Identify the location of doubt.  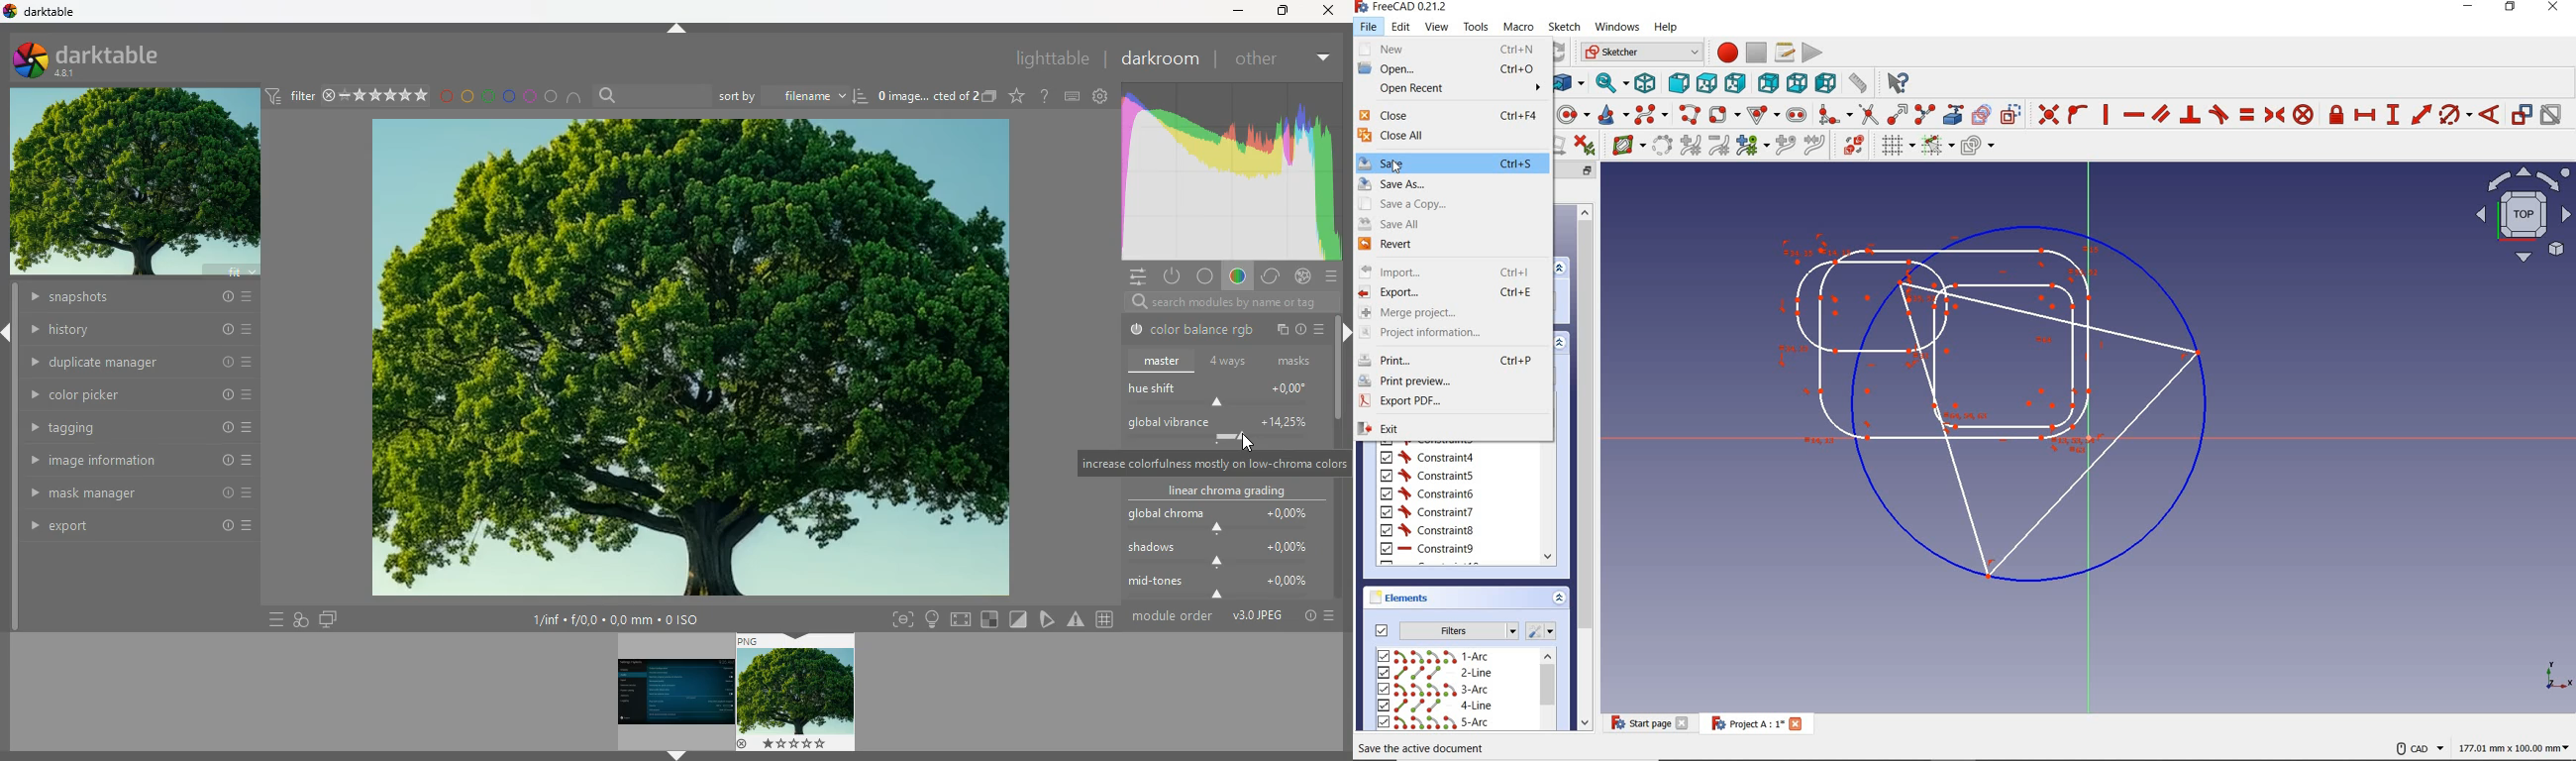
(1046, 96).